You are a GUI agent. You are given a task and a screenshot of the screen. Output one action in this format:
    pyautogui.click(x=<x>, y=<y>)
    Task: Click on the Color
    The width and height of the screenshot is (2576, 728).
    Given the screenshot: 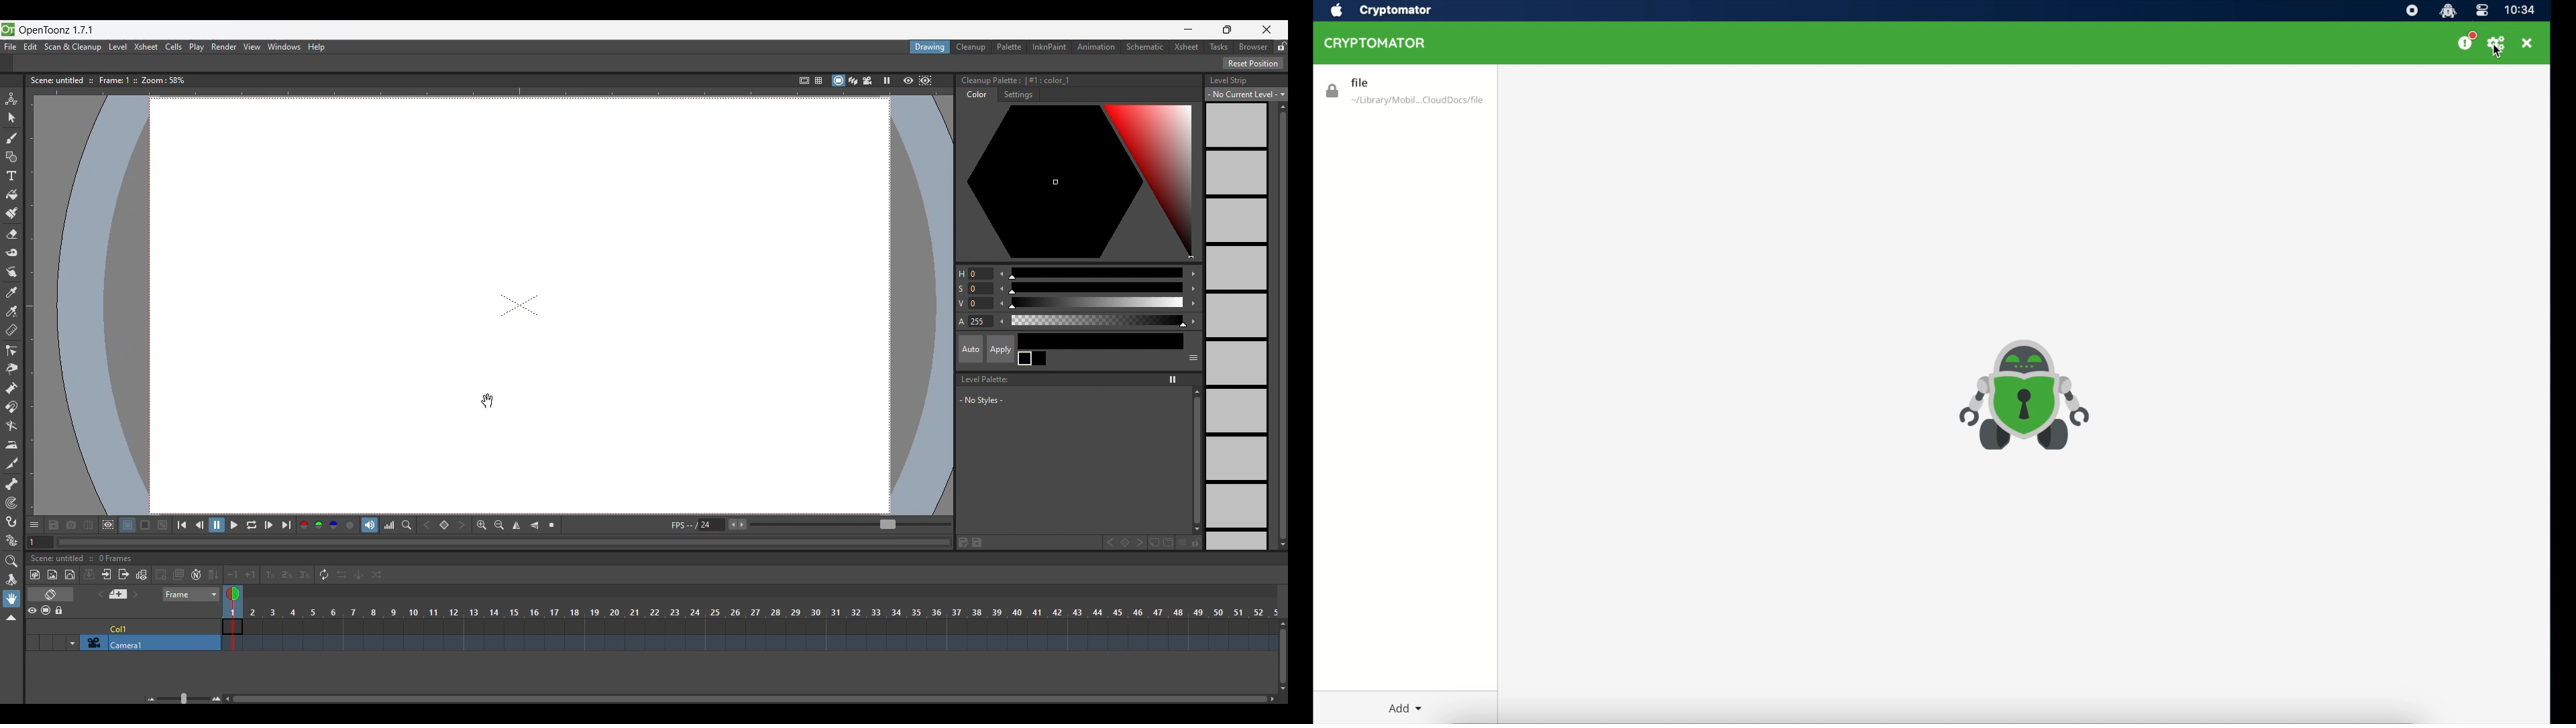 What is the action you would take?
    pyautogui.click(x=977, y=95)
    